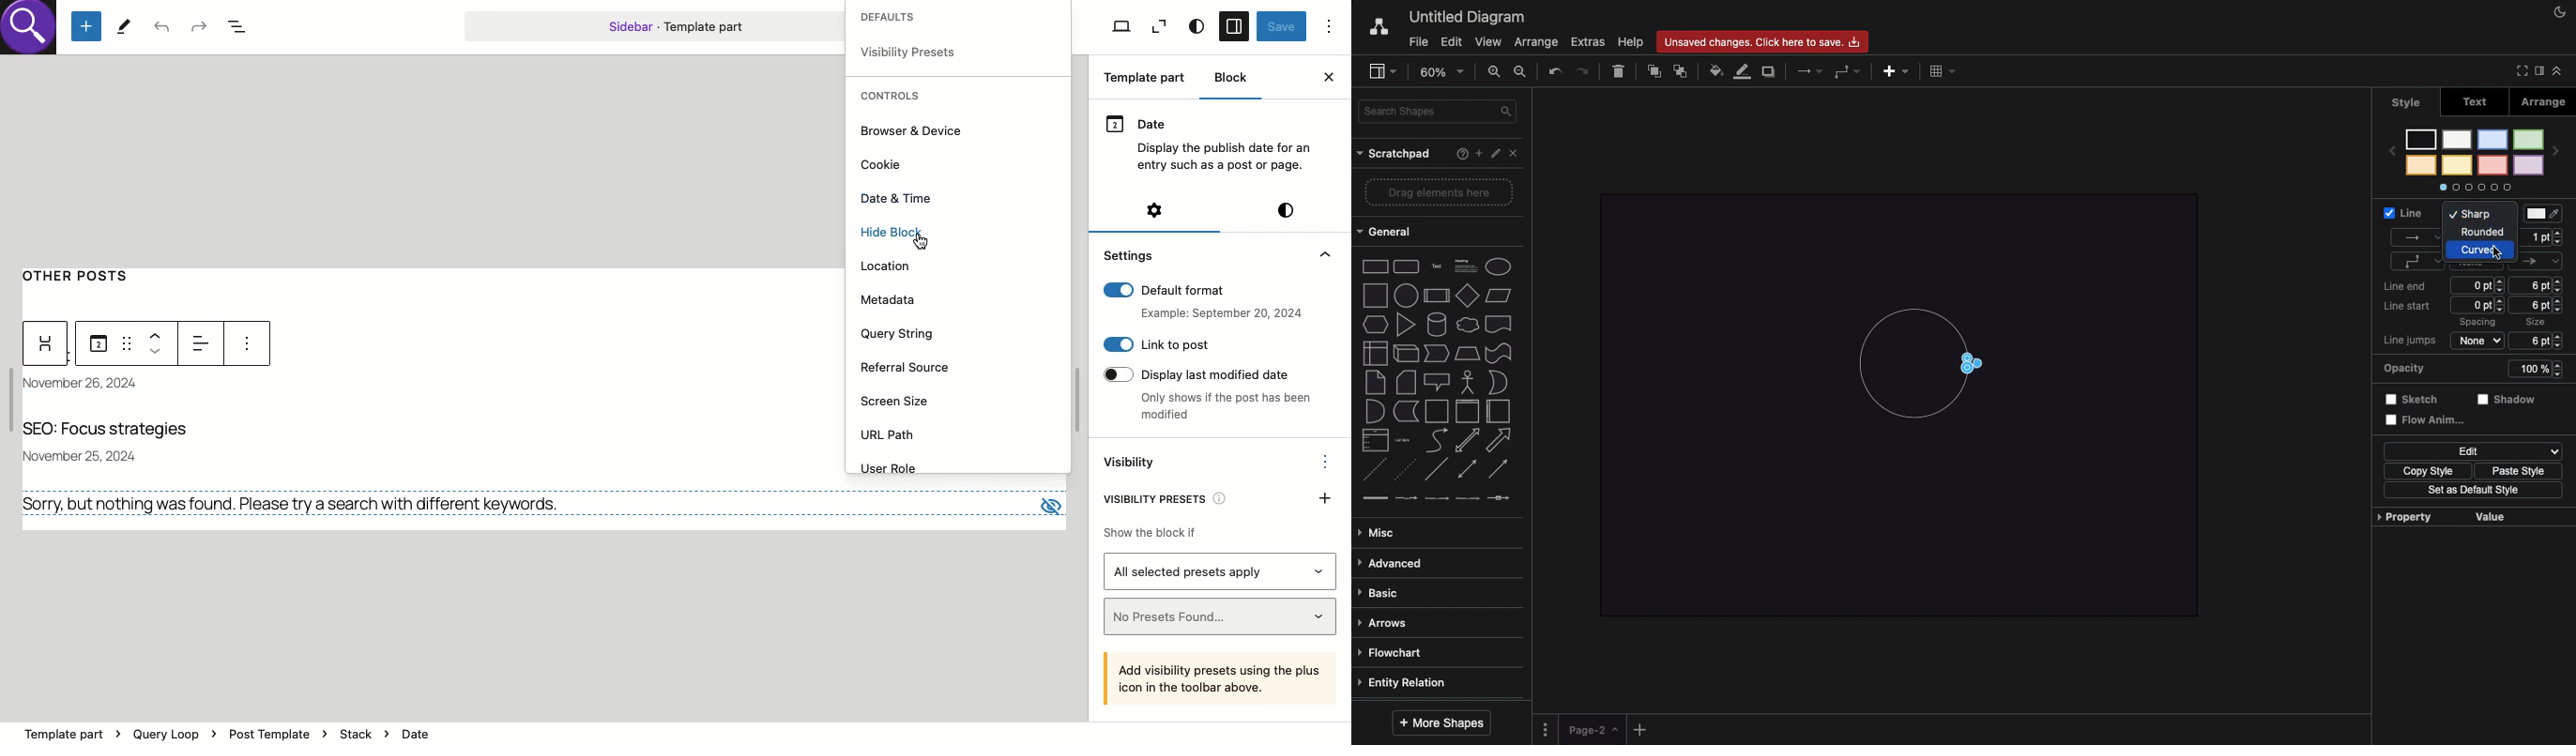 Image resolution: width=2576 pixels, height=756 pixels. I want to click on Draf, so click(125, 342).